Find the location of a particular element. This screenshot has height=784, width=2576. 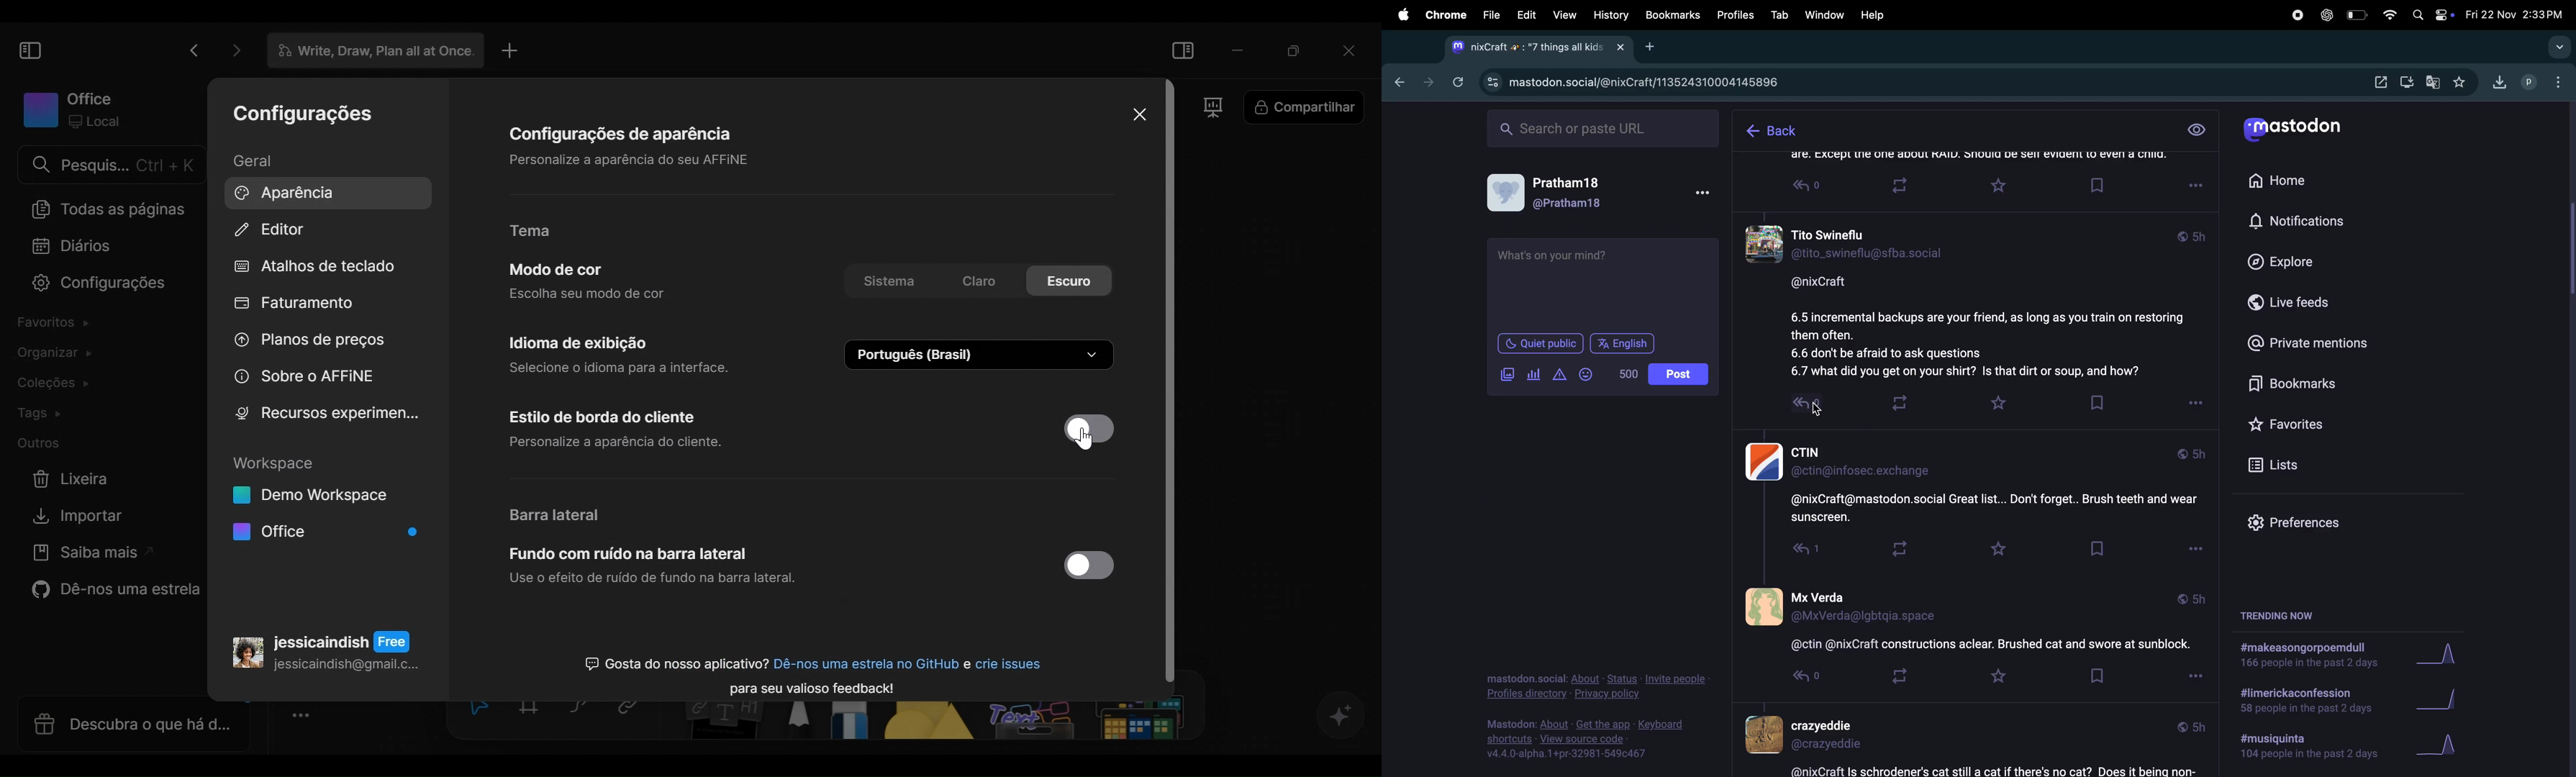

prefrences is located at coordinates (2301, 523).